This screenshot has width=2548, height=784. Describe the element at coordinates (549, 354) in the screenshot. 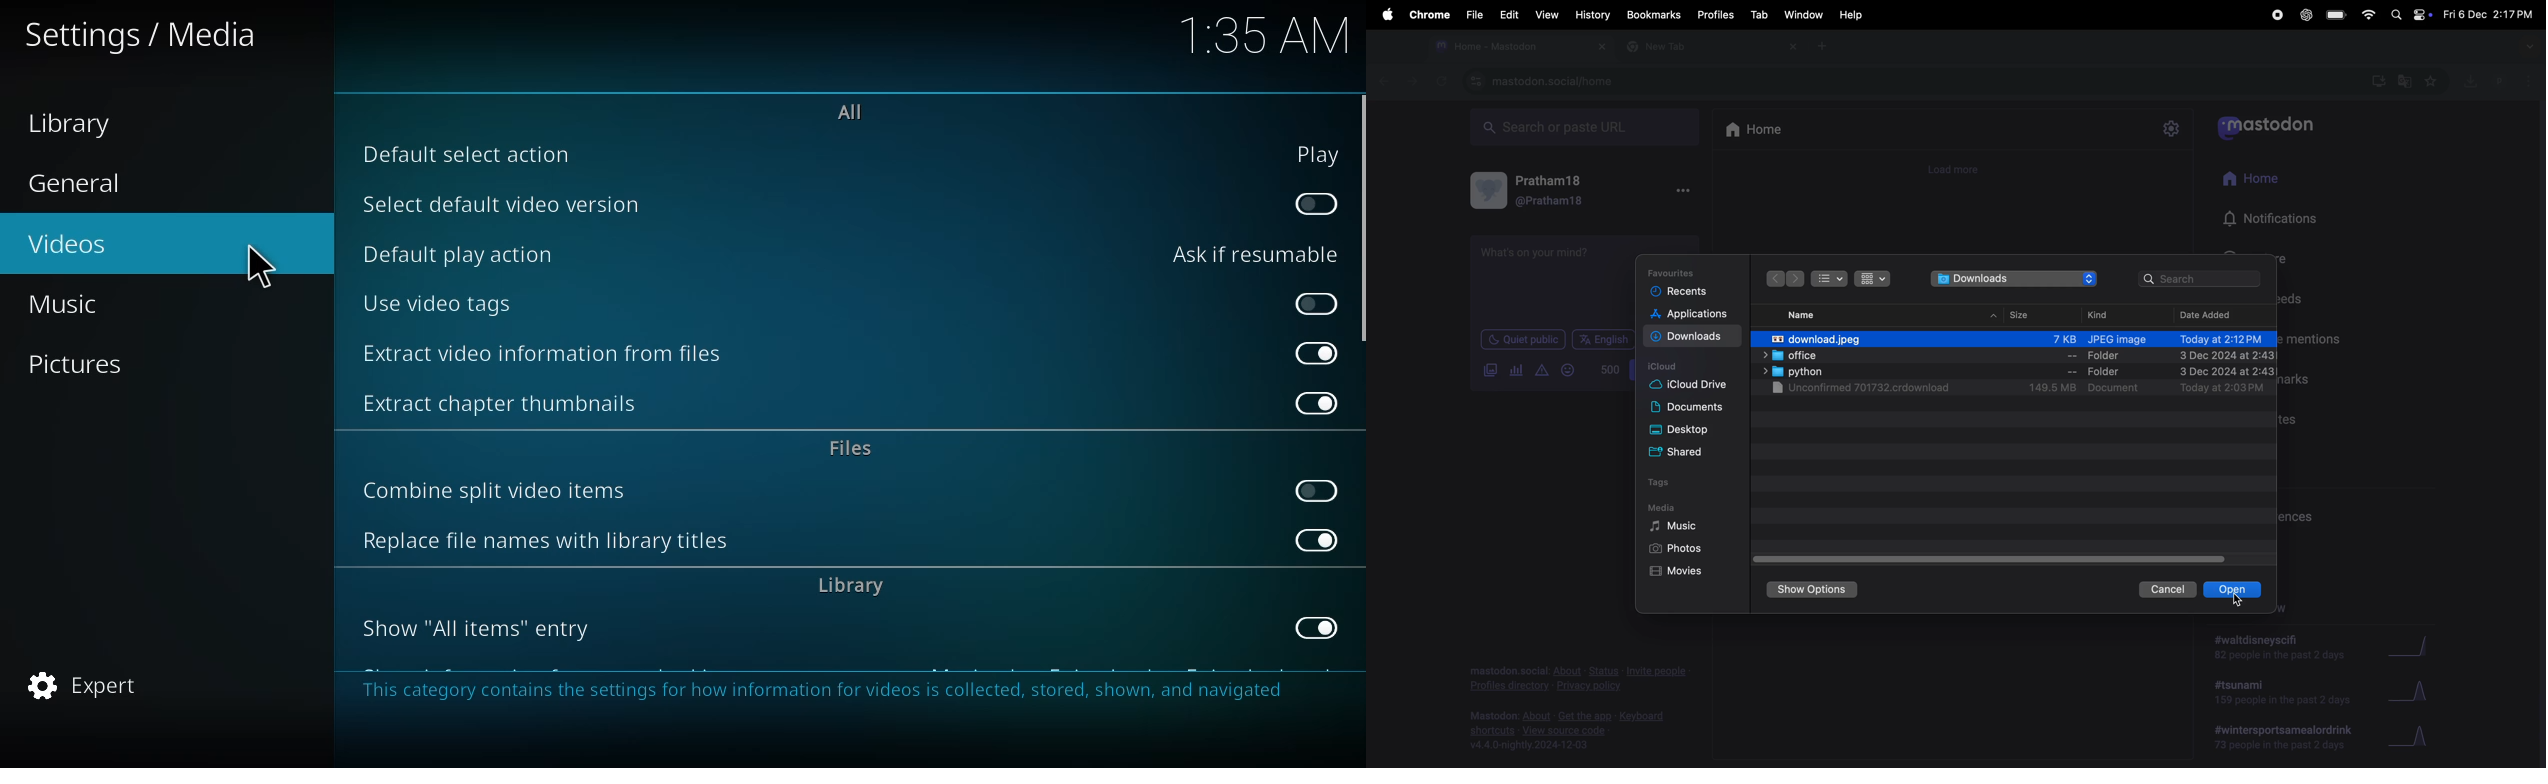

I see `extract video info` at that location.